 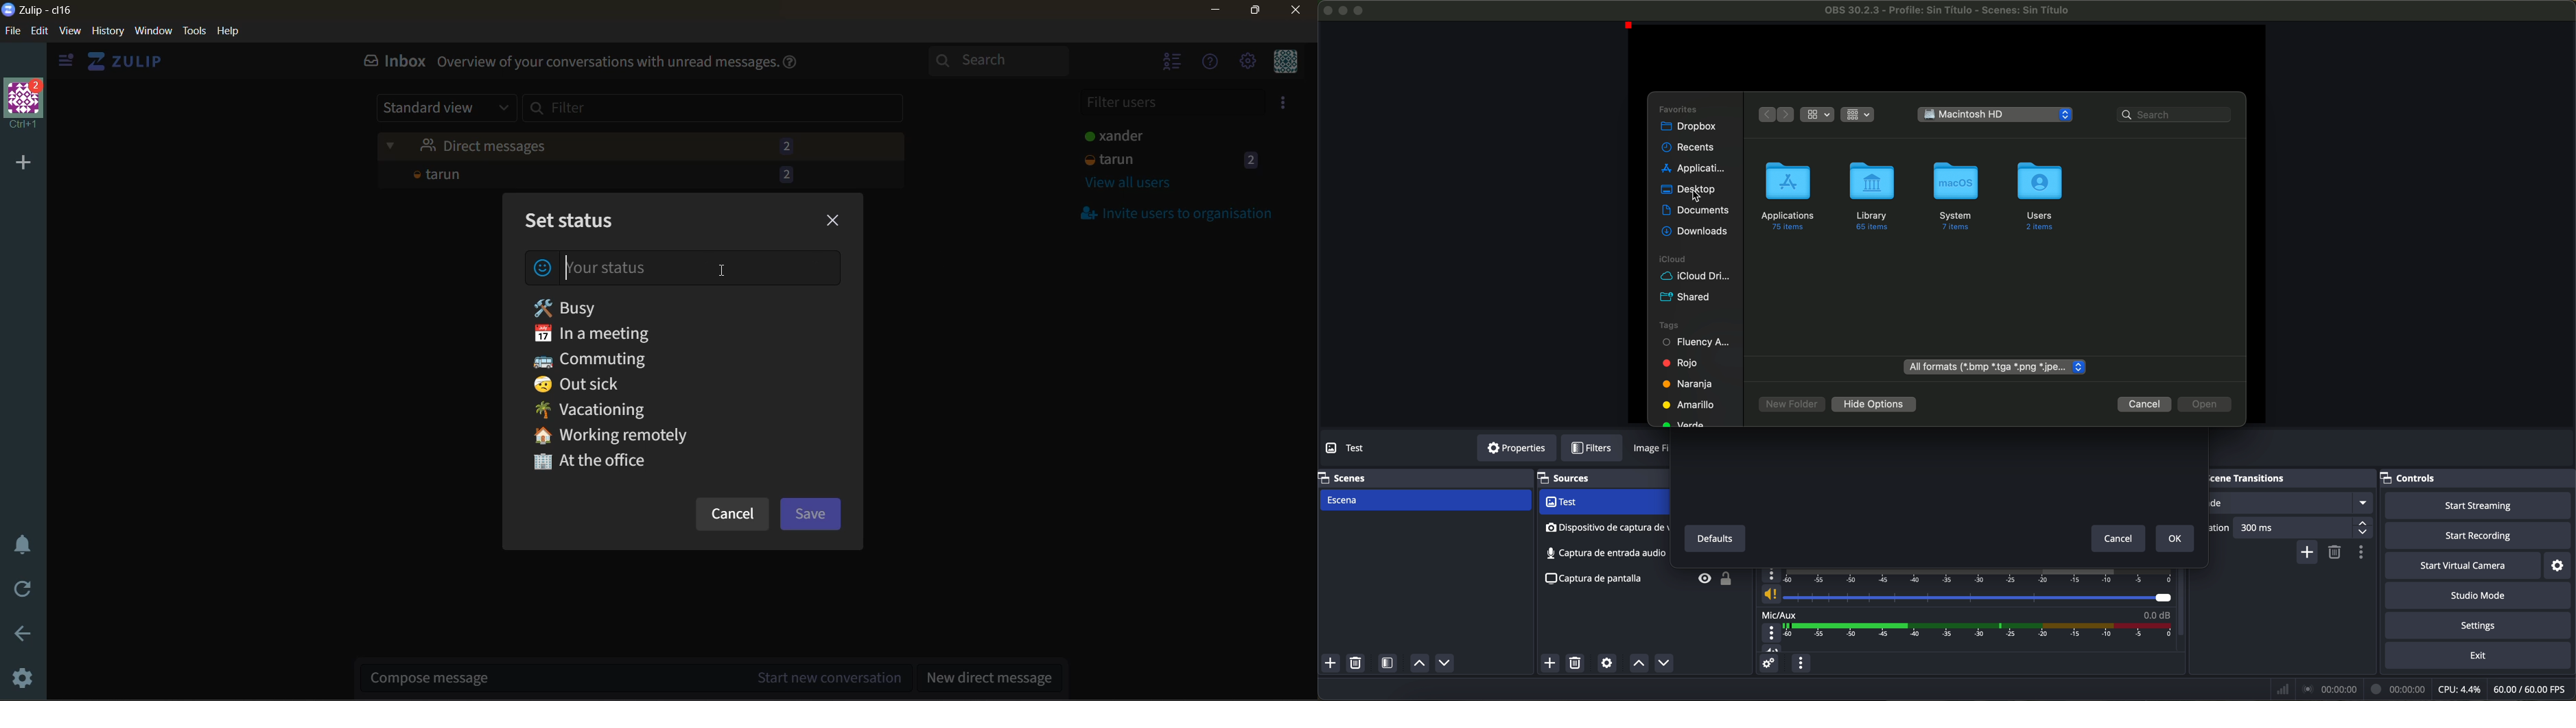 What do you see at coordinates (1772, 633) in the screenshot?
I see `more options` at bounding box center [1772, 633].